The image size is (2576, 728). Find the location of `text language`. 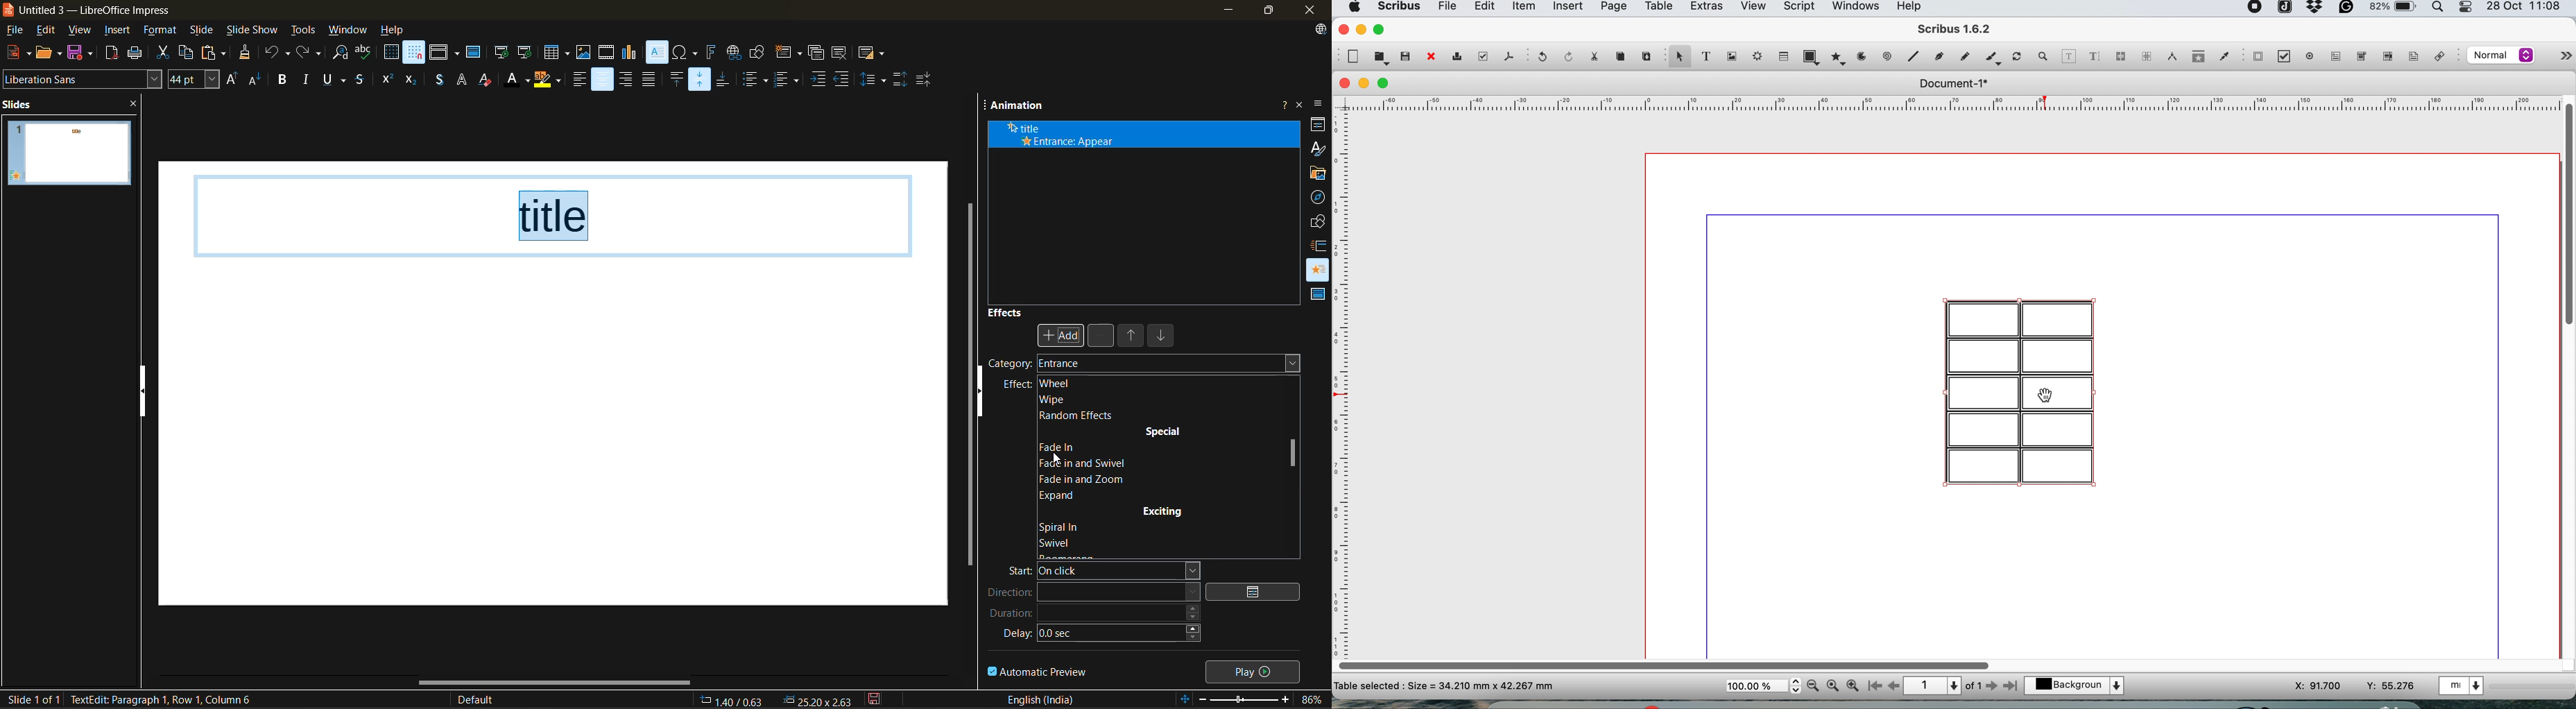

text language is located at coordinates (1041, 699).